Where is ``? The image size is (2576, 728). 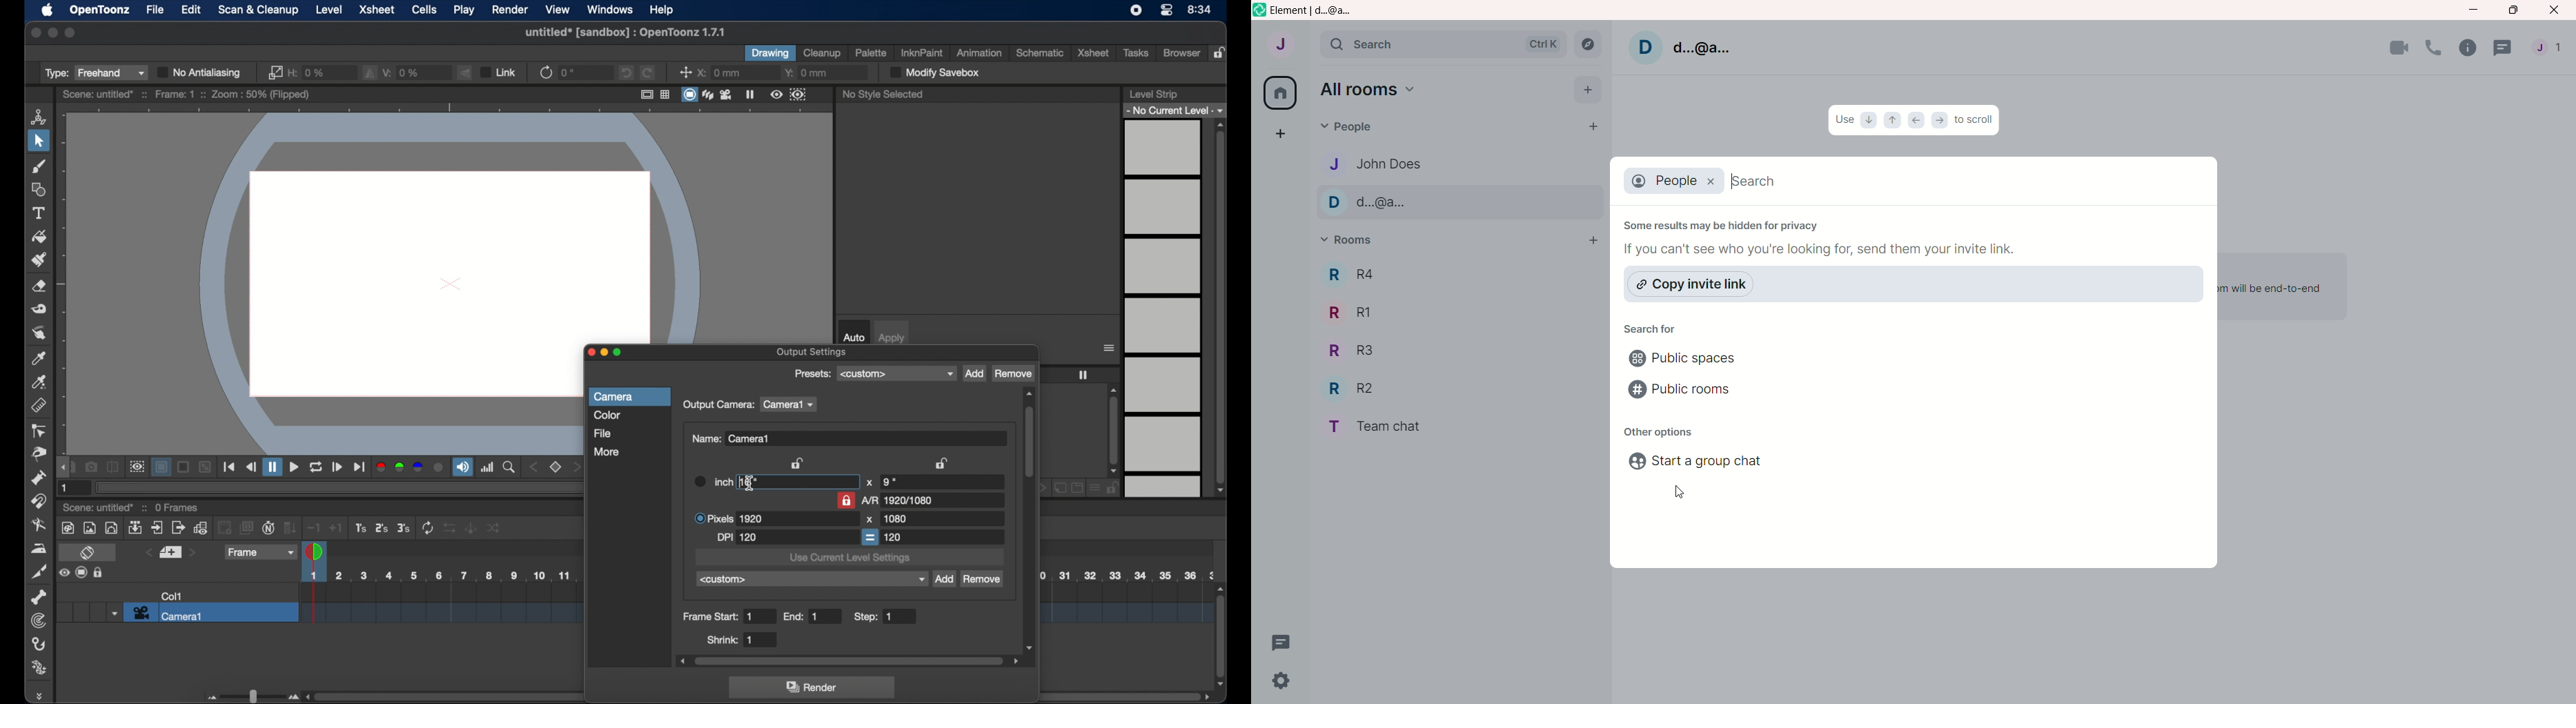  is located at coordinates (100, 573).